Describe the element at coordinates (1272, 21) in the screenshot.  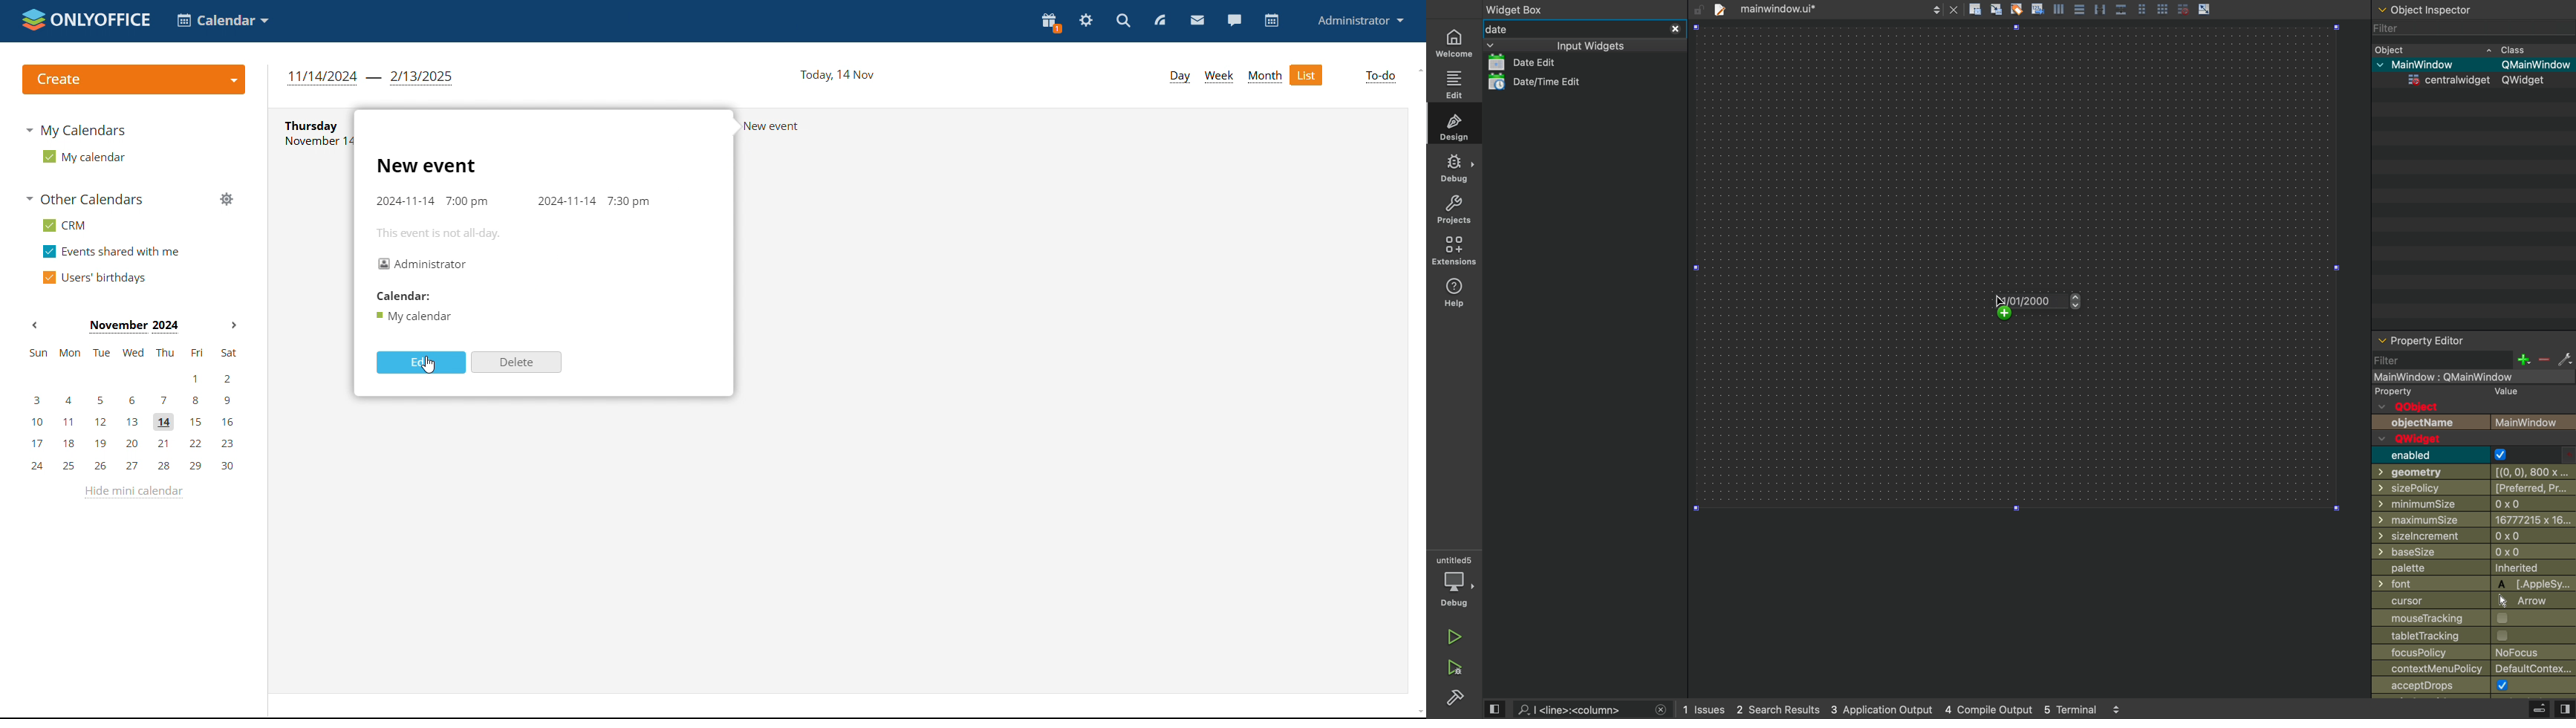
I see `calendar` at that location.